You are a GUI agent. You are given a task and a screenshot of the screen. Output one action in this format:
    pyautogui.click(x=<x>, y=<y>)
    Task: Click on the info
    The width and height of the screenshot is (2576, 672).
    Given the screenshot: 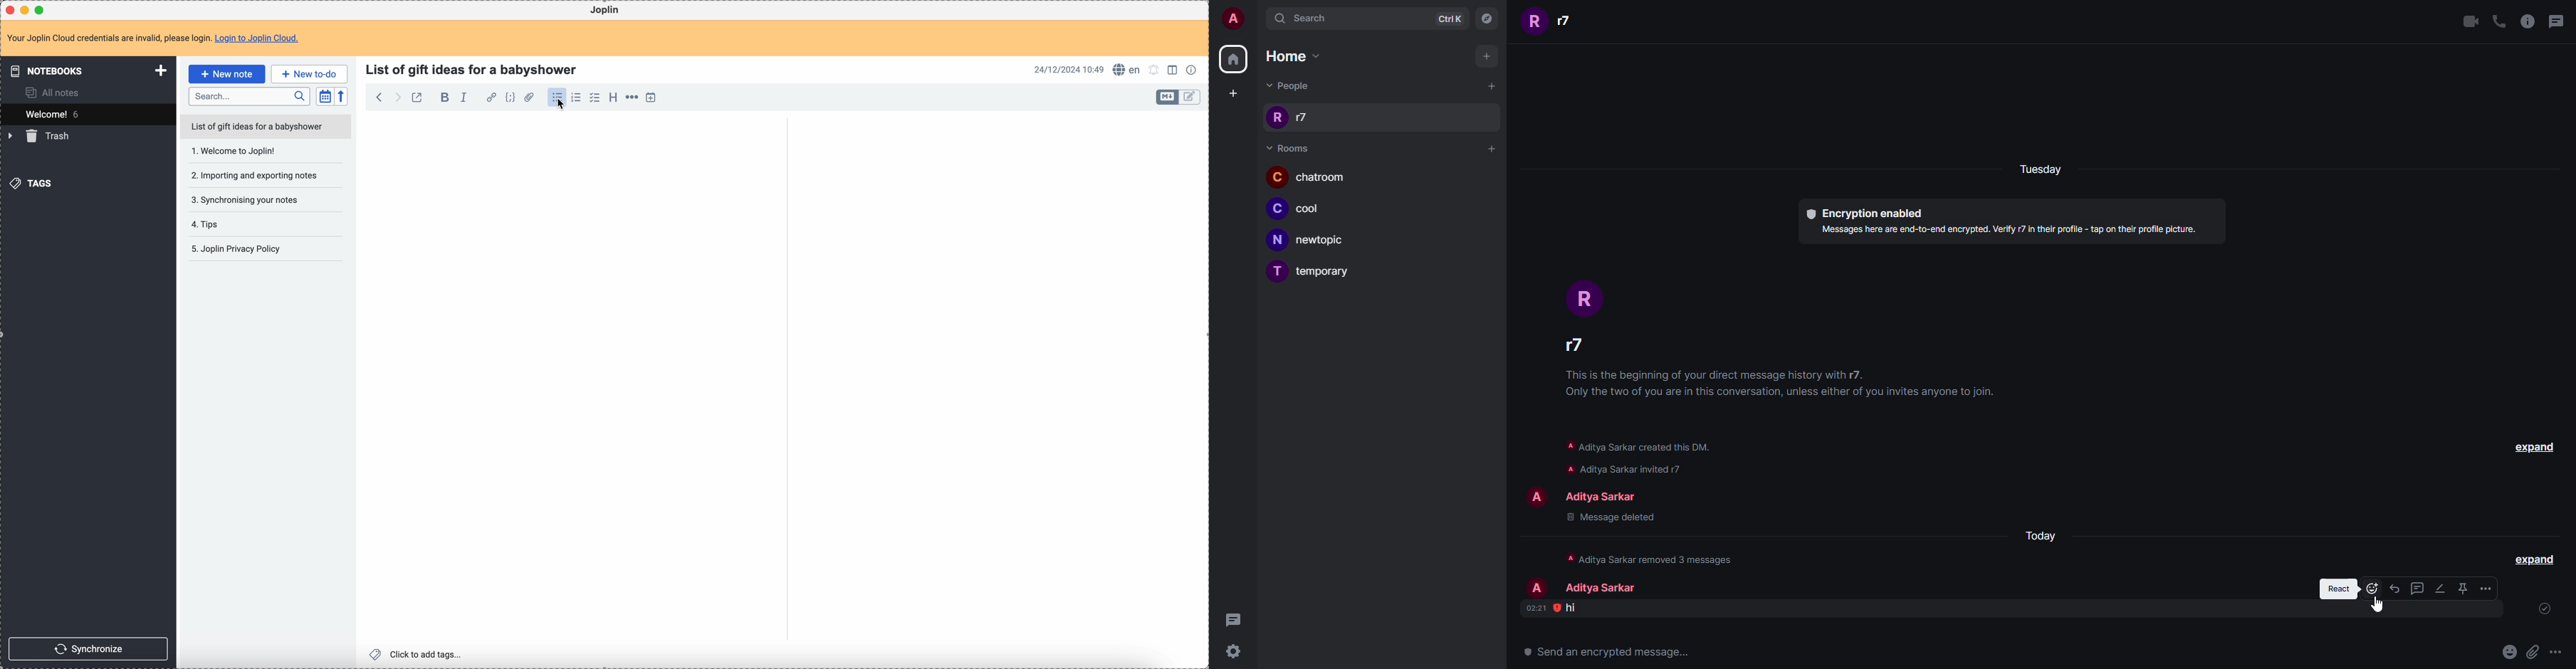 What is the action you would take?
    pyautogui.click(x=2528, y=21)
    